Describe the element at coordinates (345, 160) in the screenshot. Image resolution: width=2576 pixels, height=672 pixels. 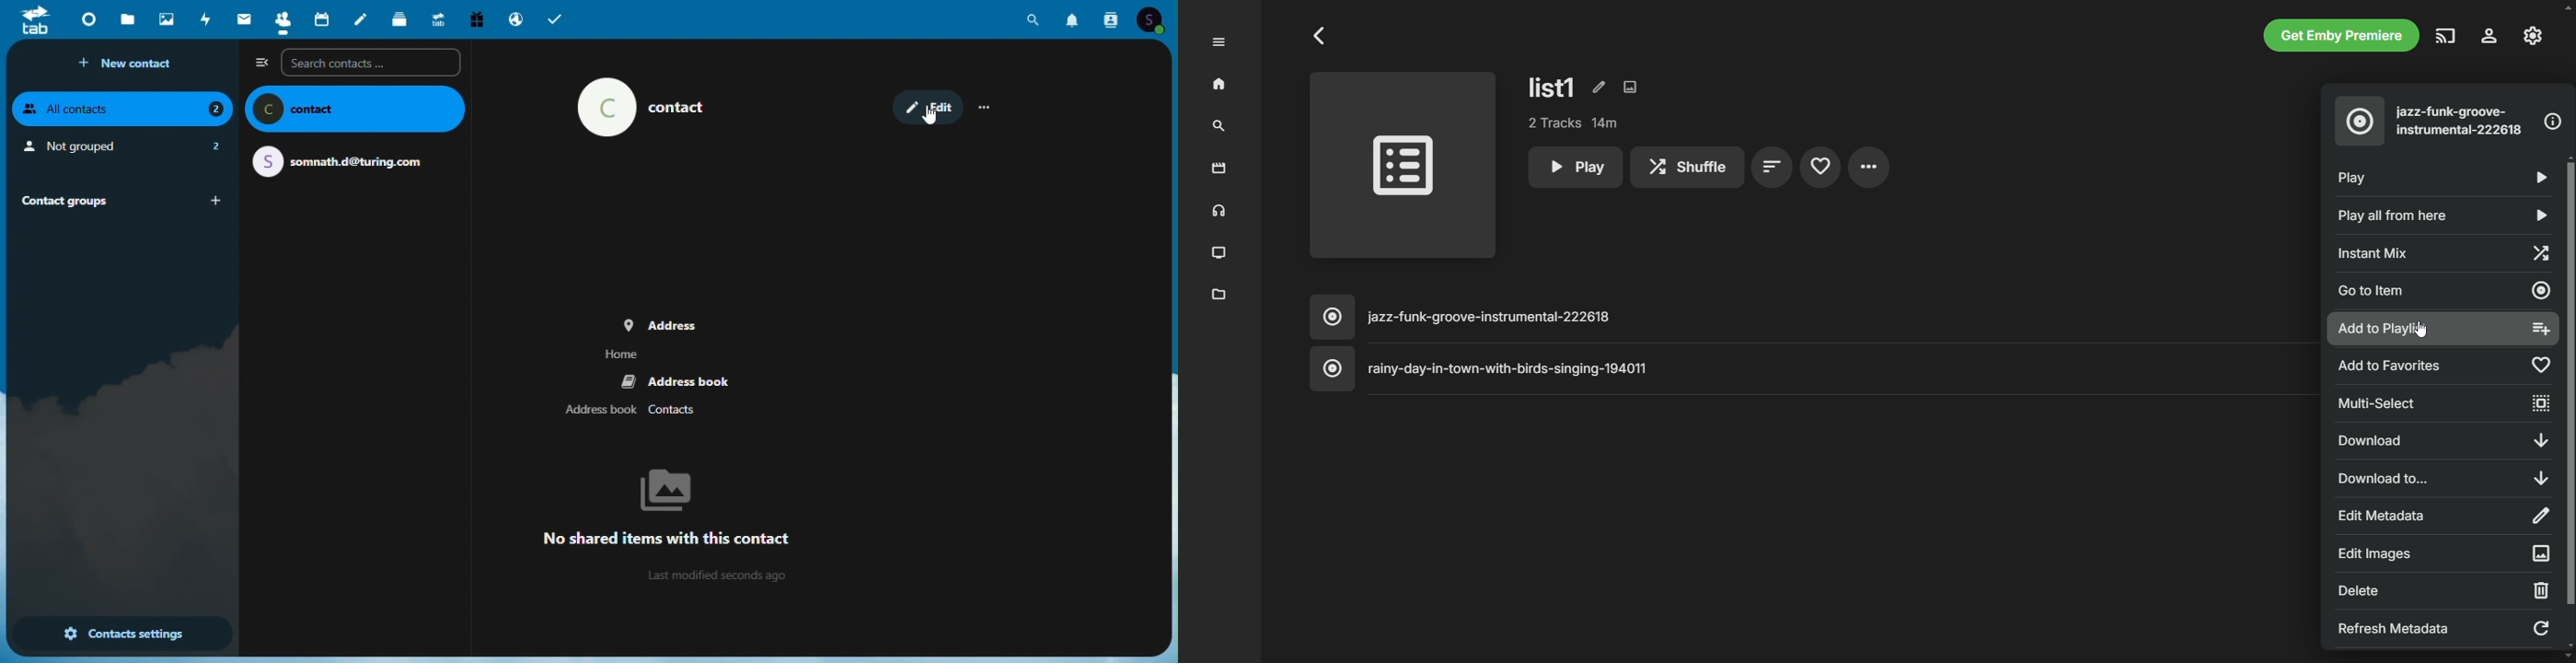
I see `email` at that location.